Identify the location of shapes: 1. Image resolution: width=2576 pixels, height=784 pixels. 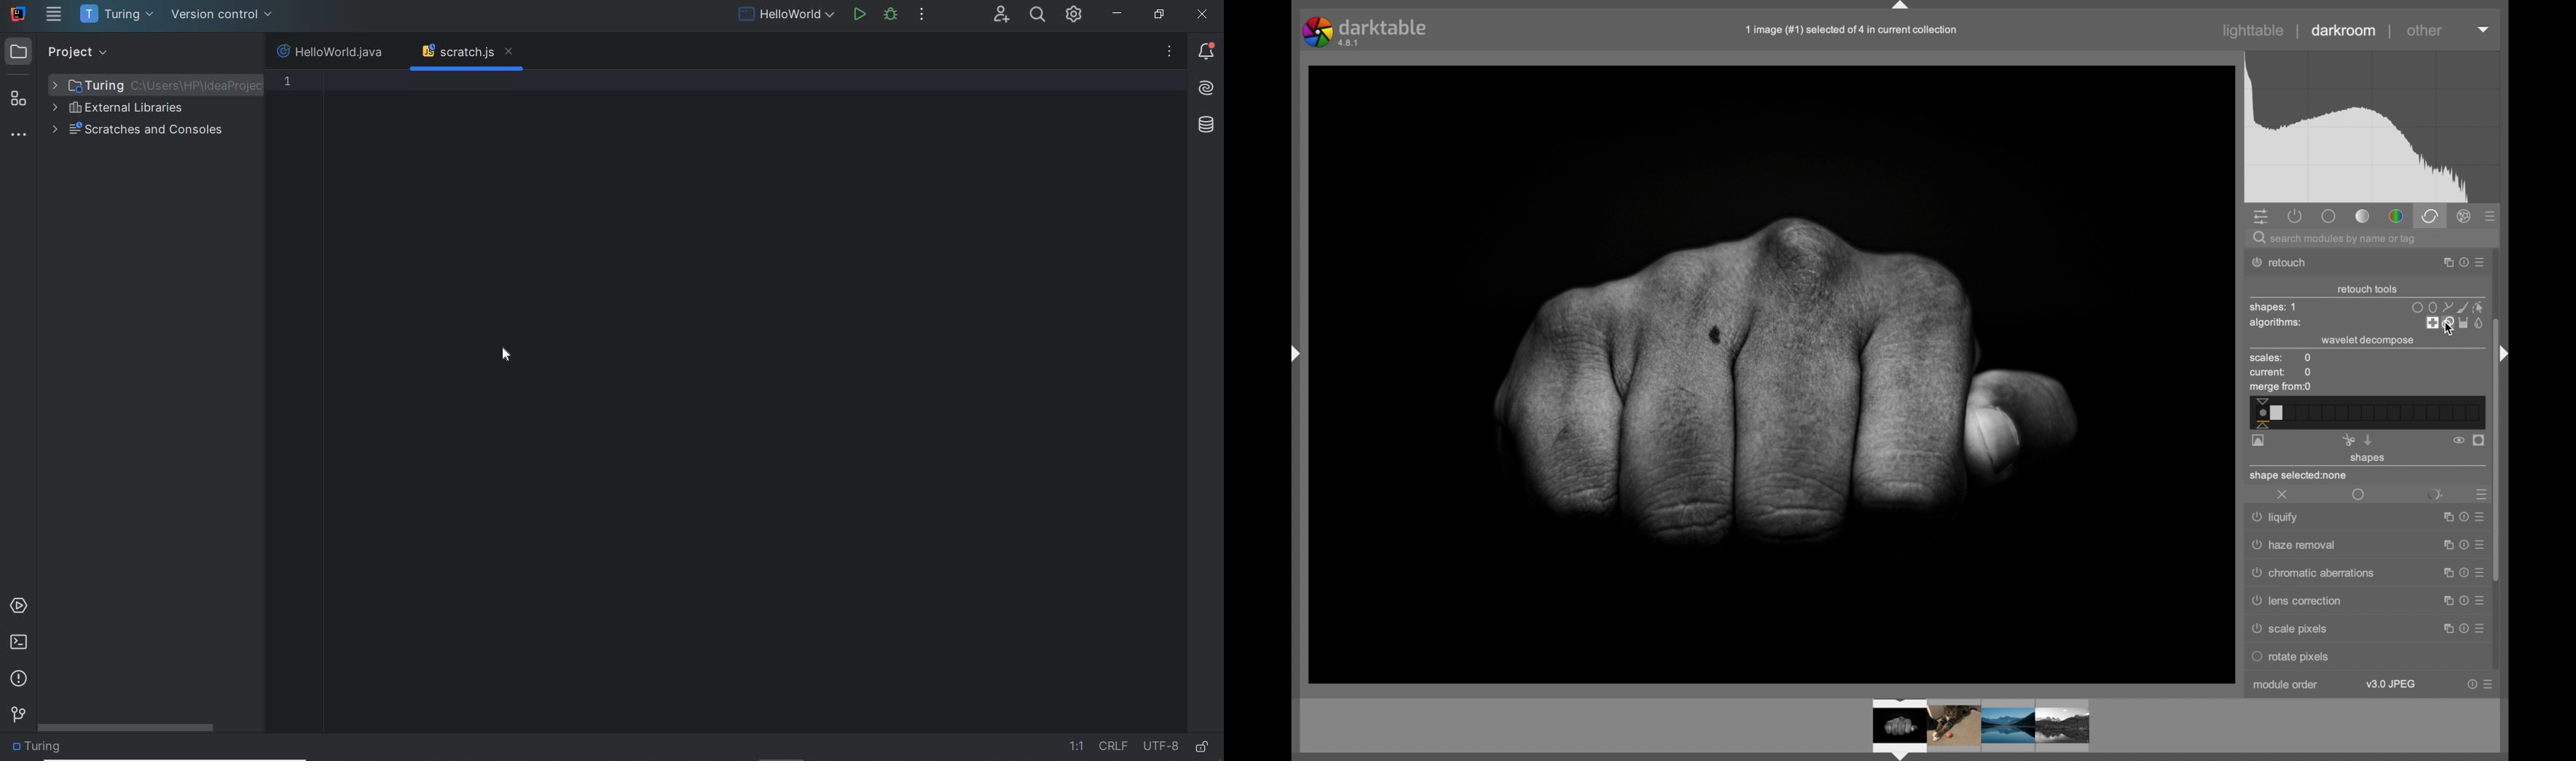
(2272, 307).